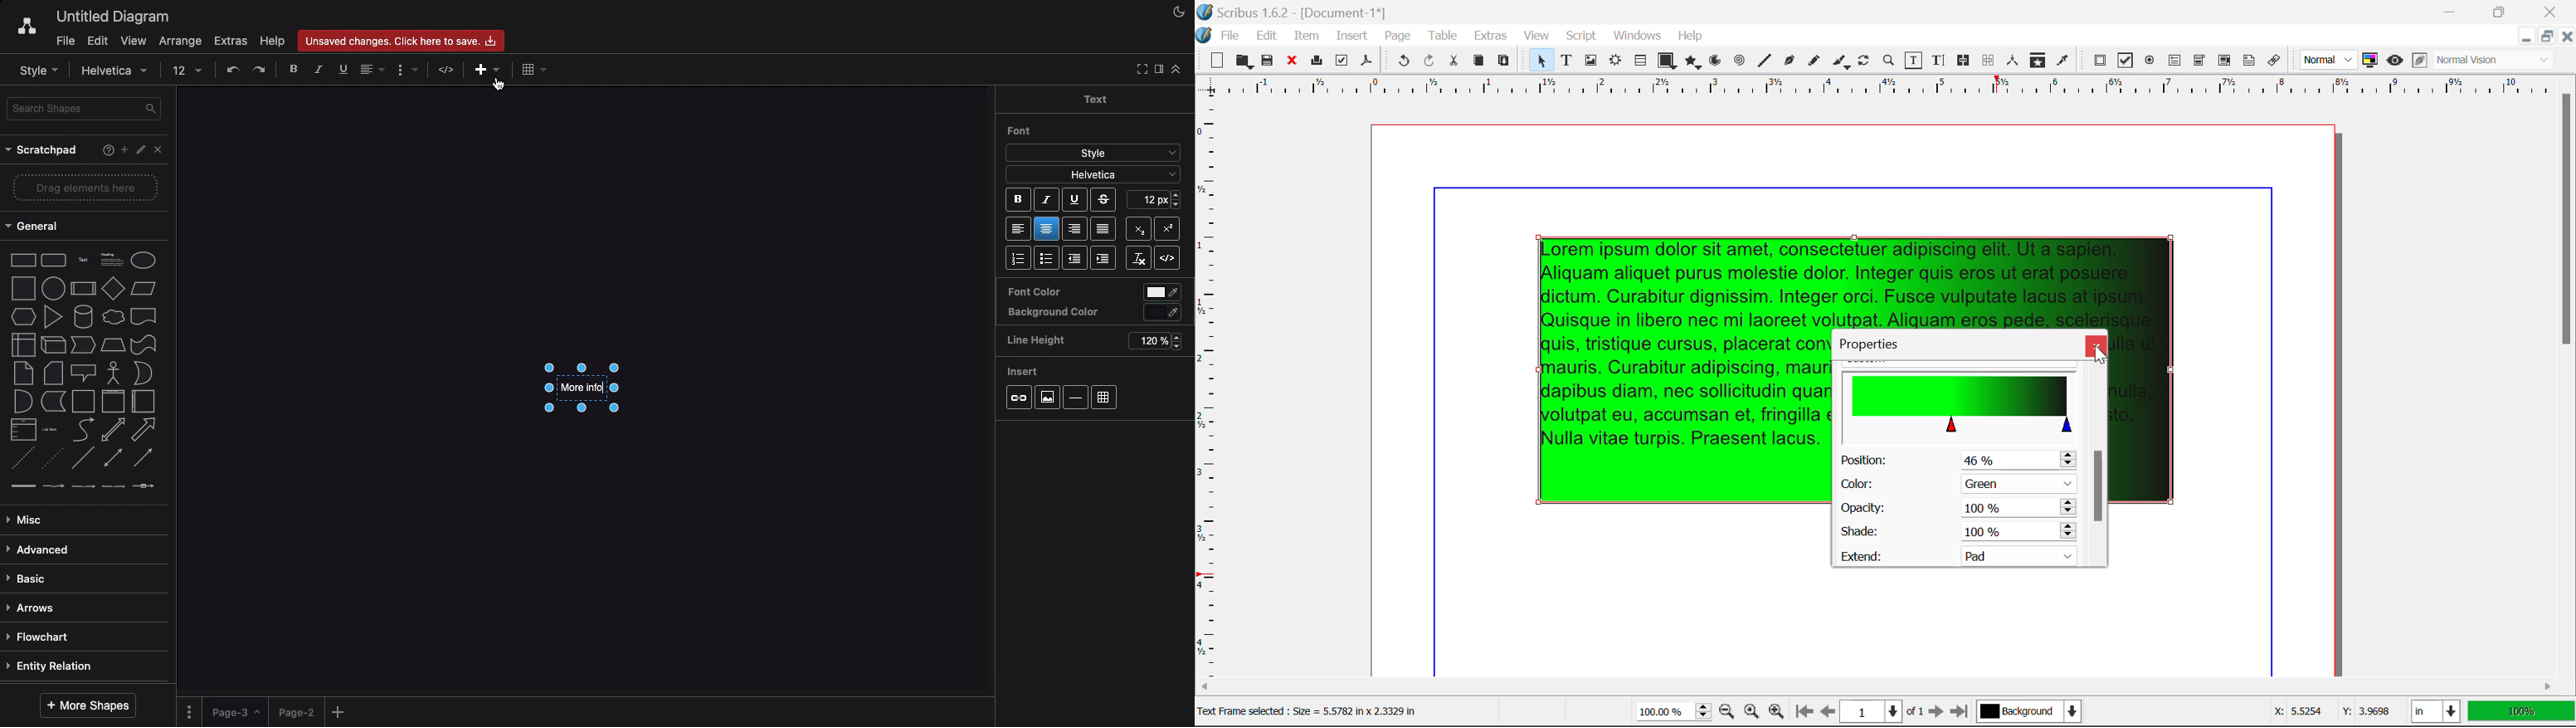 Image resolution: width=2576 pixels, height=728 pixels. What do you see at coordinates (1956, 532) in the screenshot?
I see `Shade` at bounding box center [1956, 532].